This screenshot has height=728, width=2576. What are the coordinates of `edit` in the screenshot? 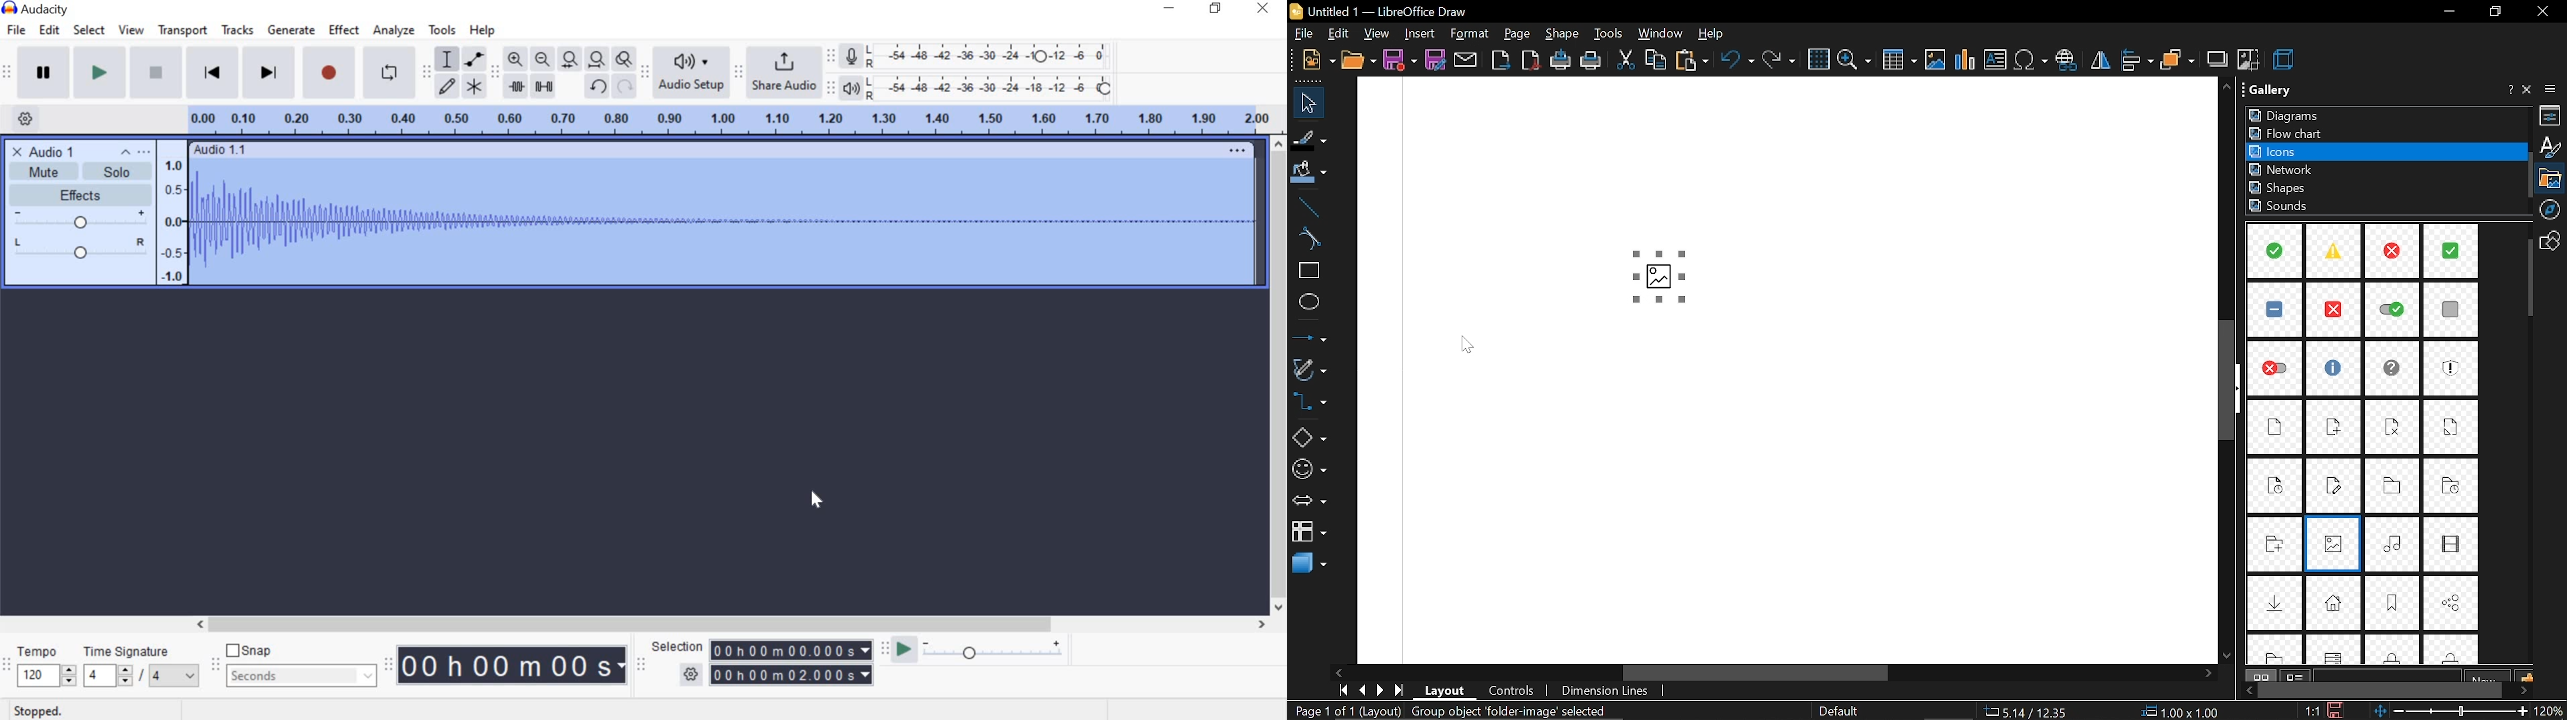 It's located at (1341, 34).